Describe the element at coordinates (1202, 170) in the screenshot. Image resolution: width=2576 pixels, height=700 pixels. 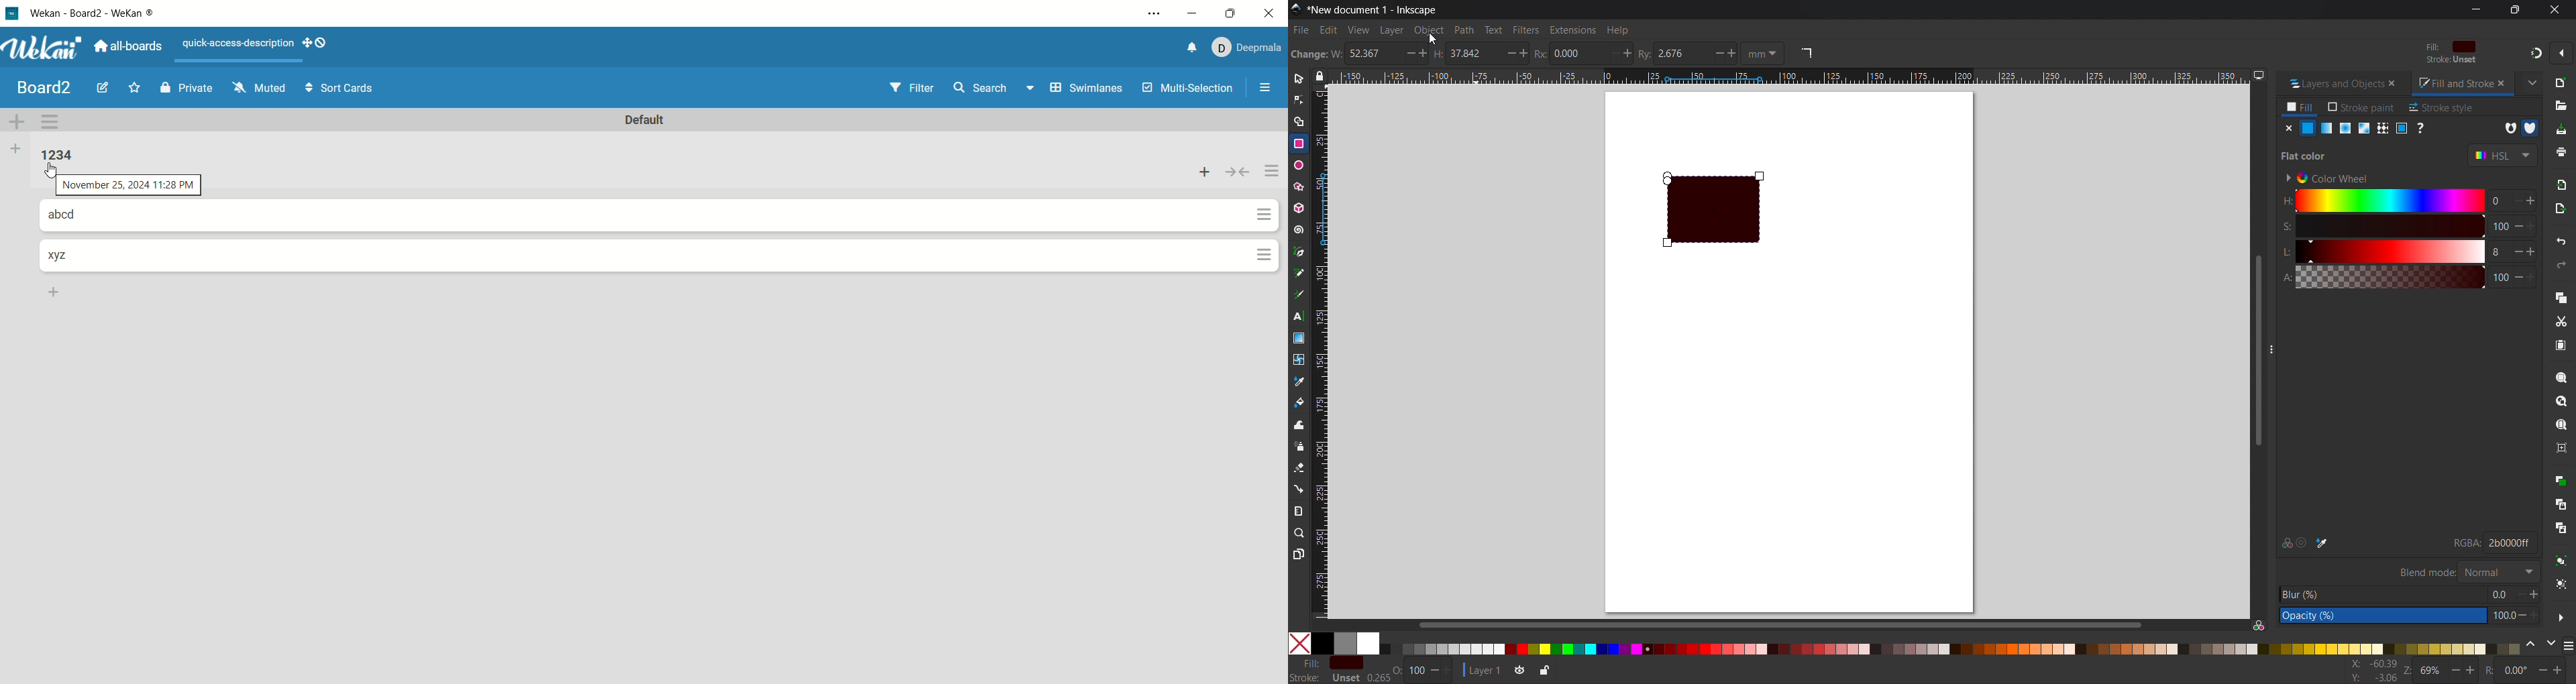
I see `add` at that location.